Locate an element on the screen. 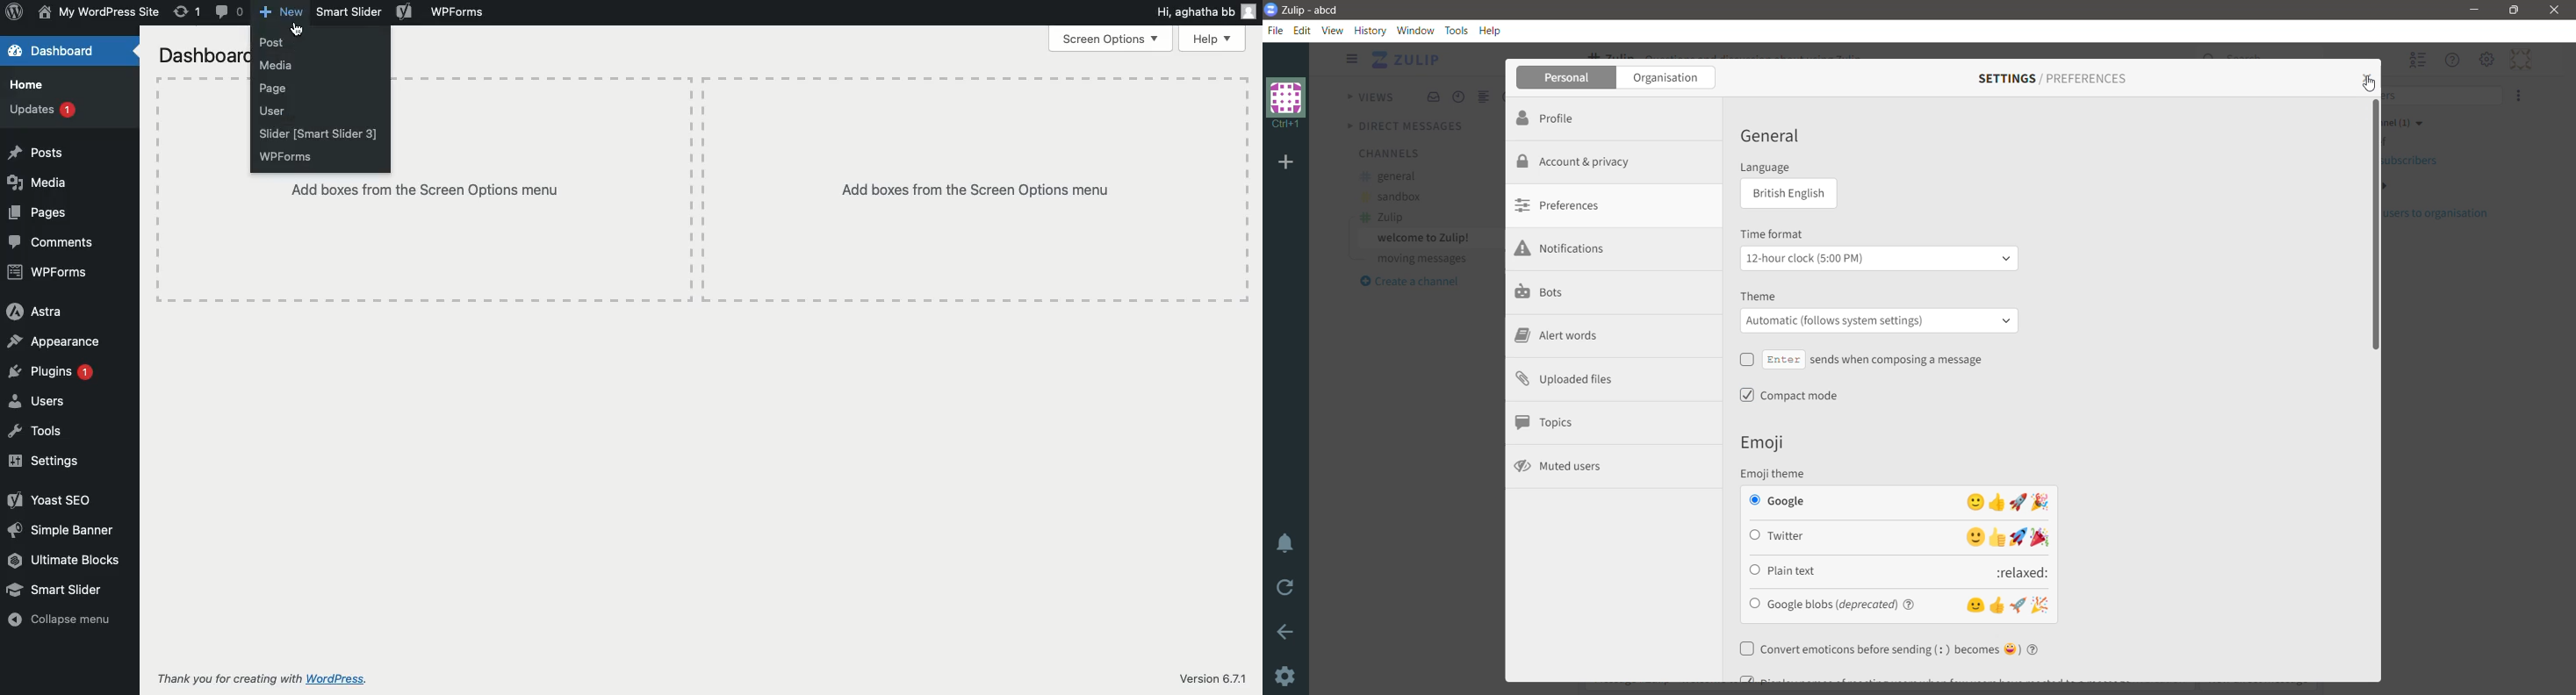 The image size is (2576, 700). Revision is located at coordinates (185, 11).